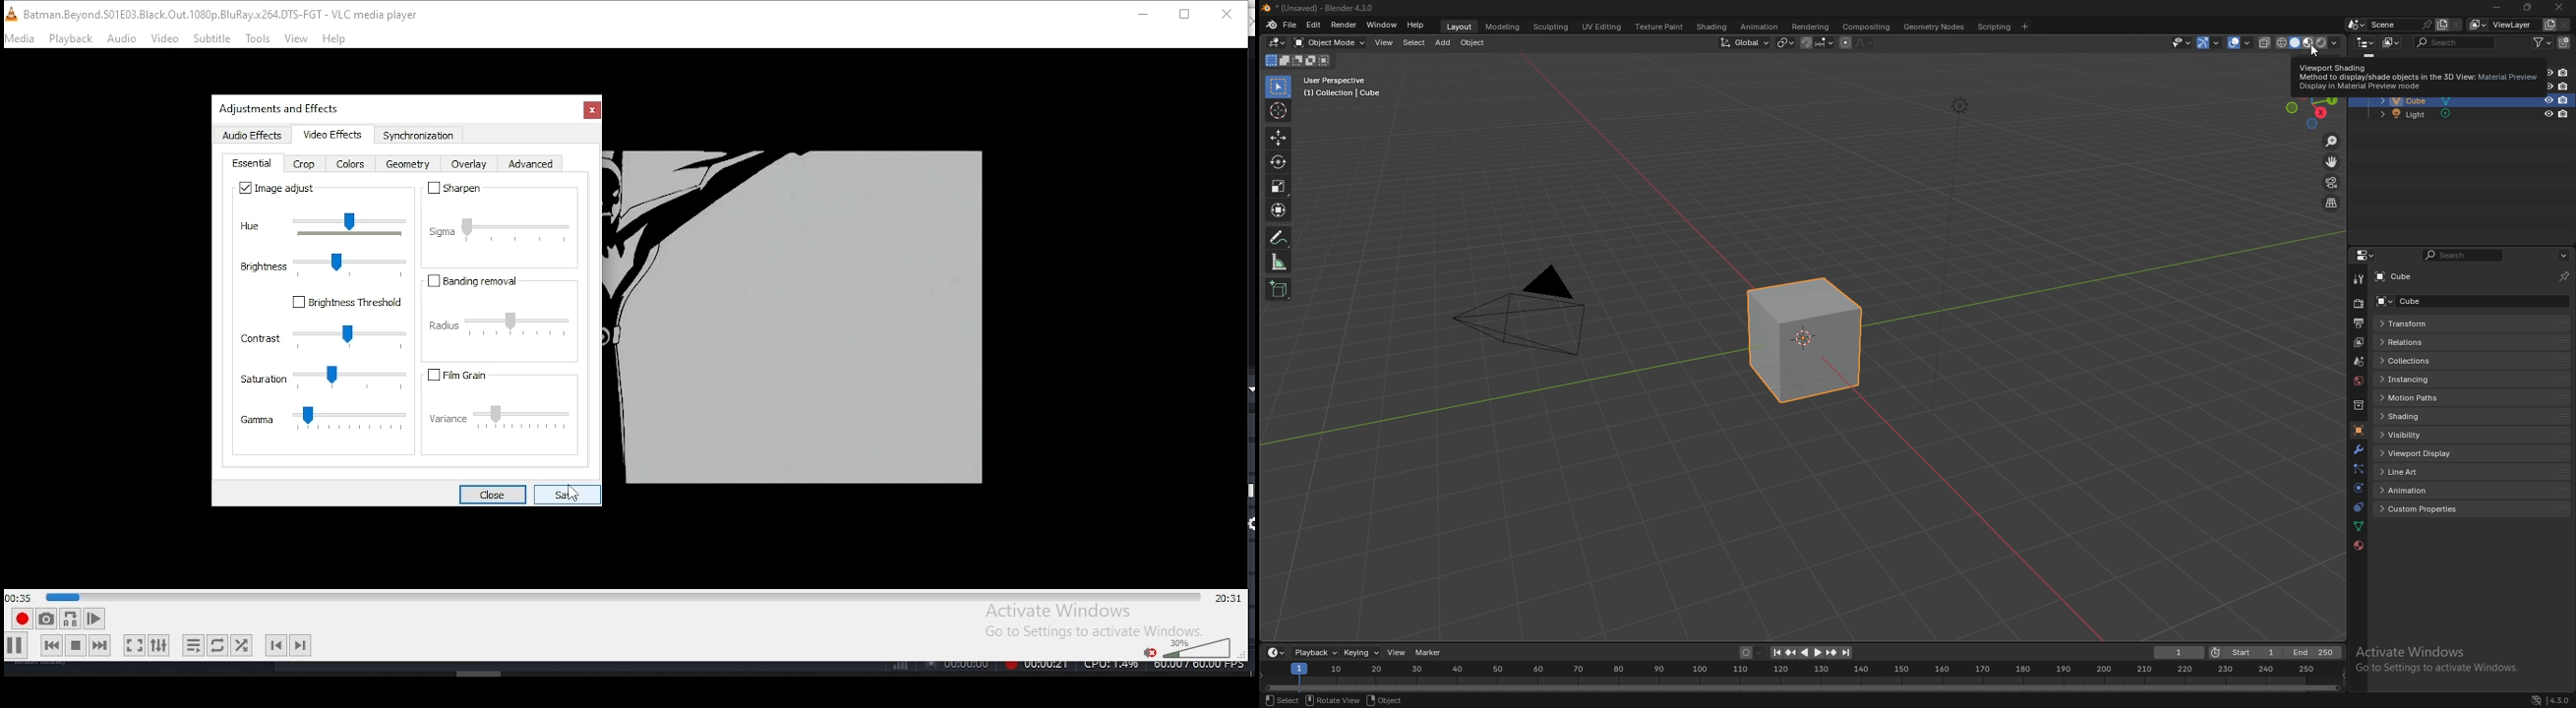  I want to click on elapsed time, so click(20, 597).